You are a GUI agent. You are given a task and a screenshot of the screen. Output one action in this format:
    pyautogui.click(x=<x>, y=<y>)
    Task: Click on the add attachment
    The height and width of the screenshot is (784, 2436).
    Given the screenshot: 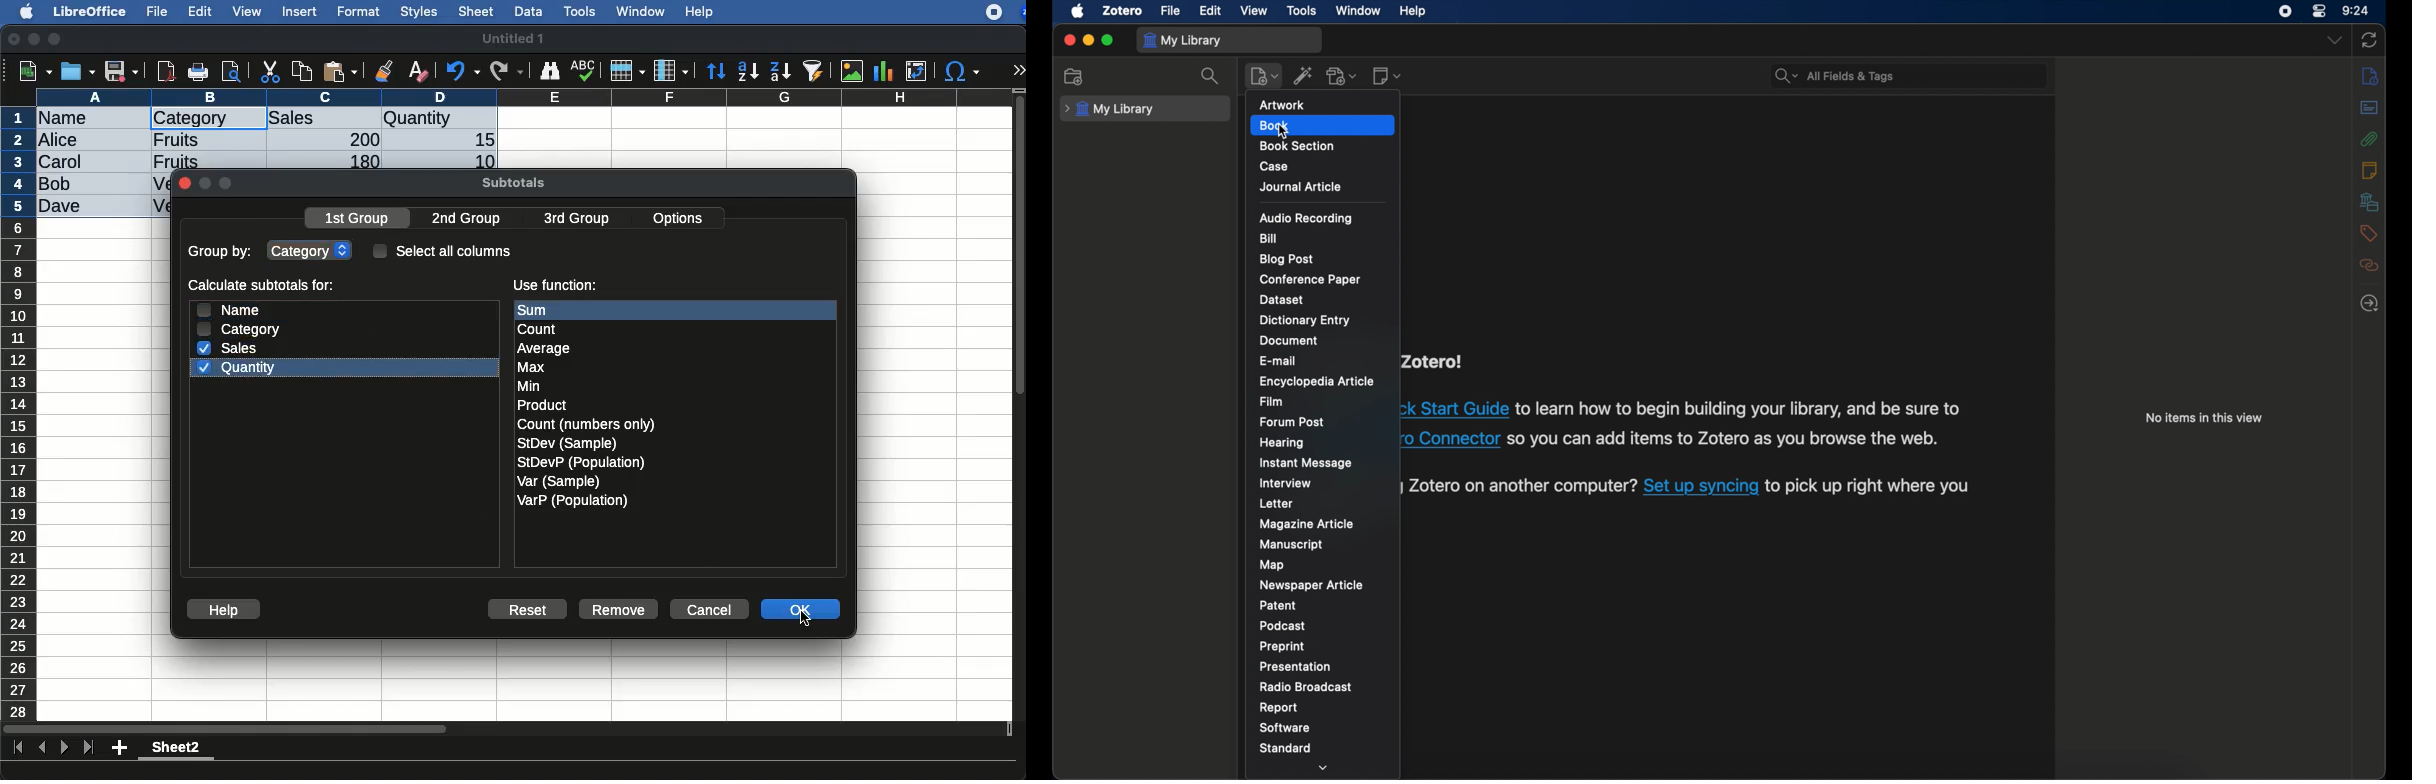 What is the action you would take?
    pyautogui.click(x=1343, y=76)
    